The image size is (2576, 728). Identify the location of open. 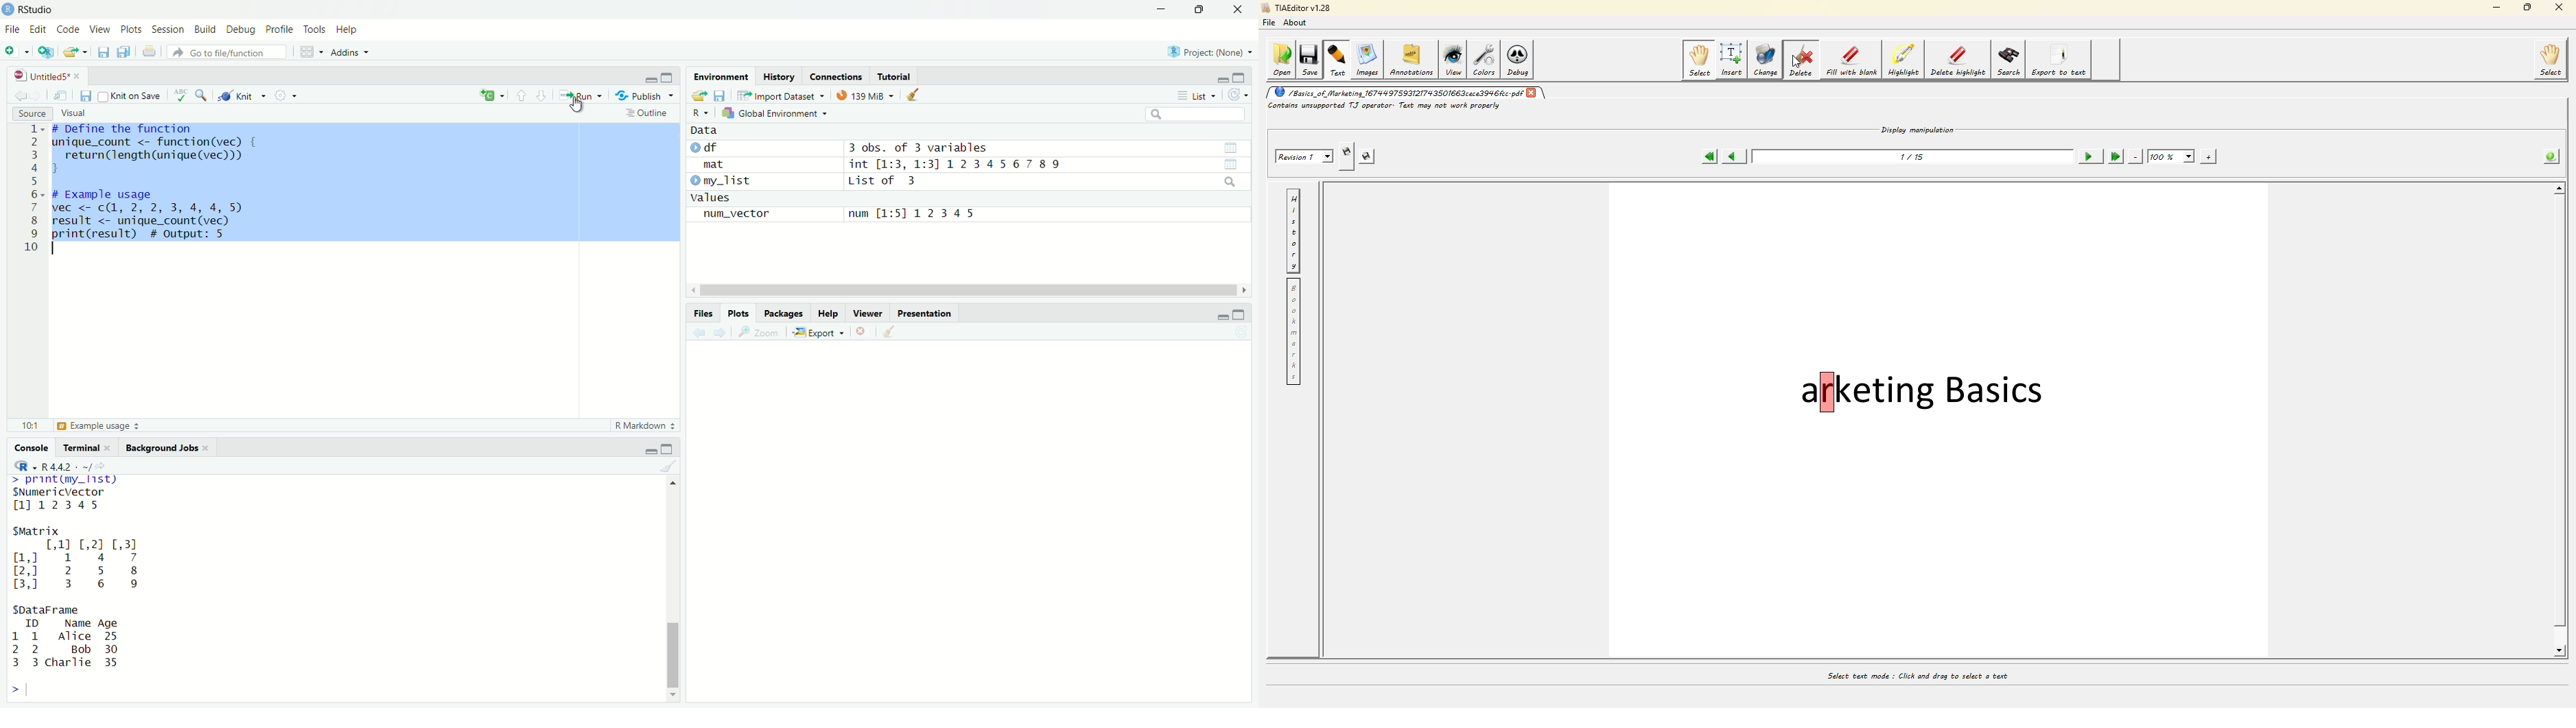
(698, 95).